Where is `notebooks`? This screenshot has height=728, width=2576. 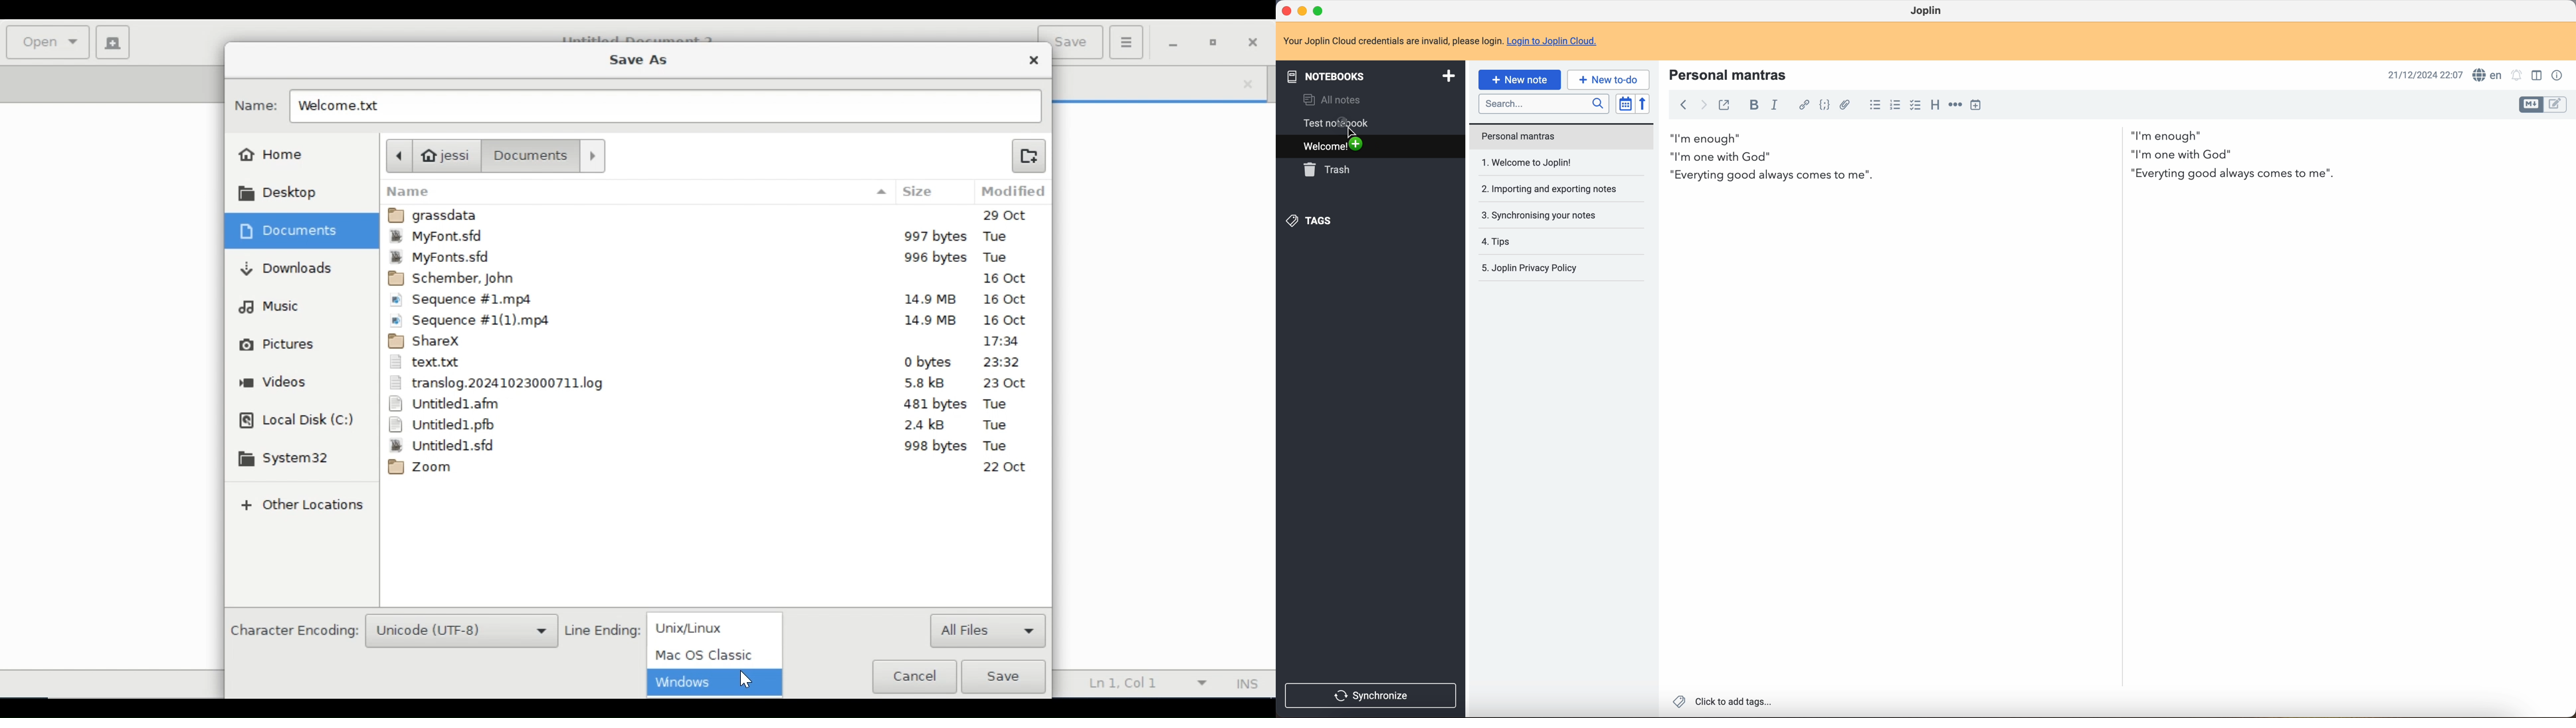 notebooks is located at coordinates (1372, 77).